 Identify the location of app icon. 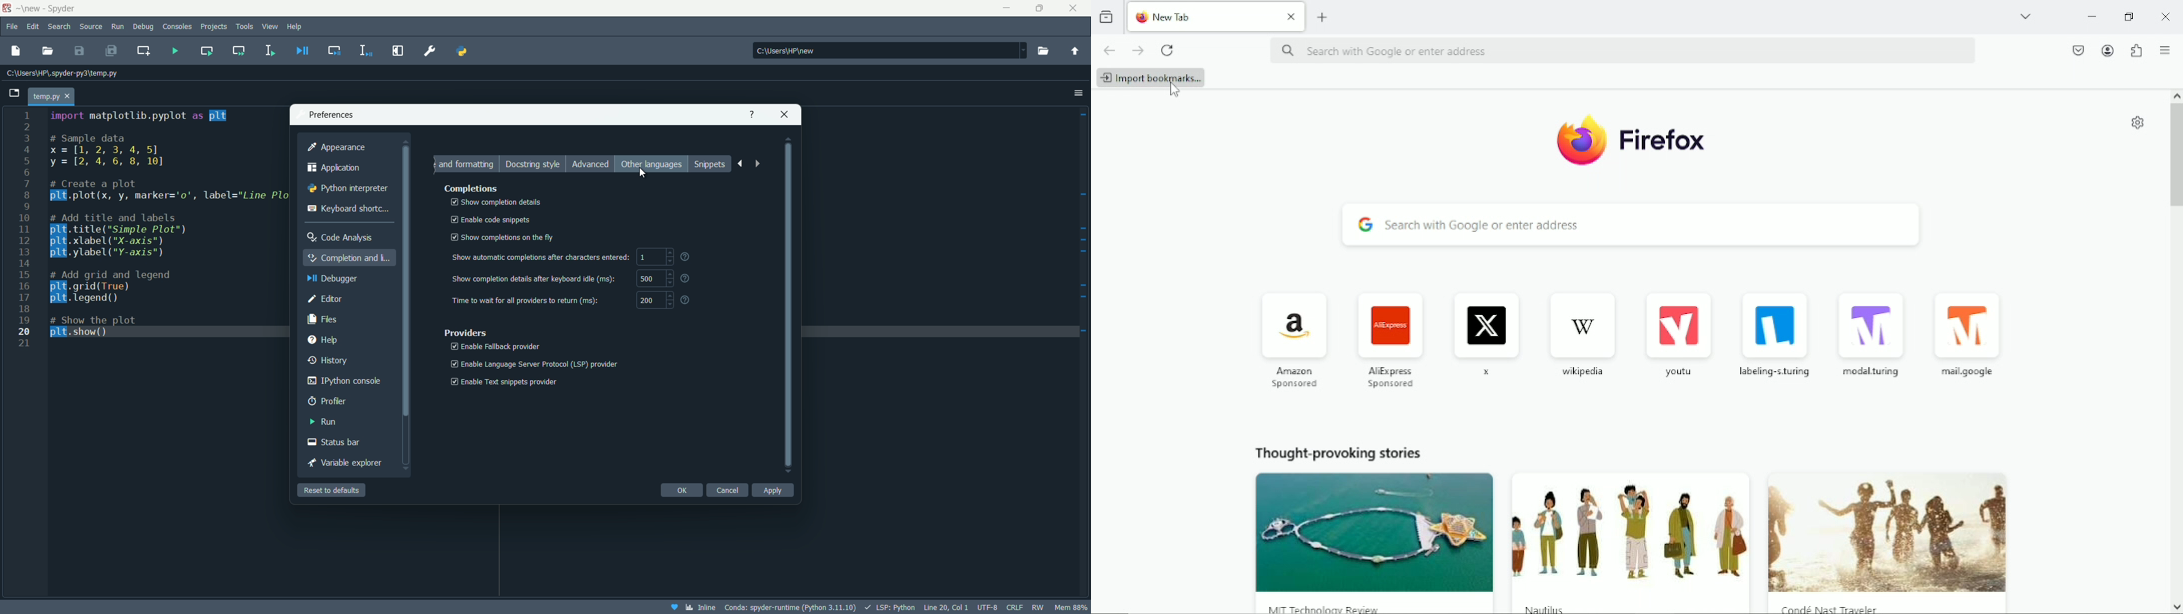
(6, 9).